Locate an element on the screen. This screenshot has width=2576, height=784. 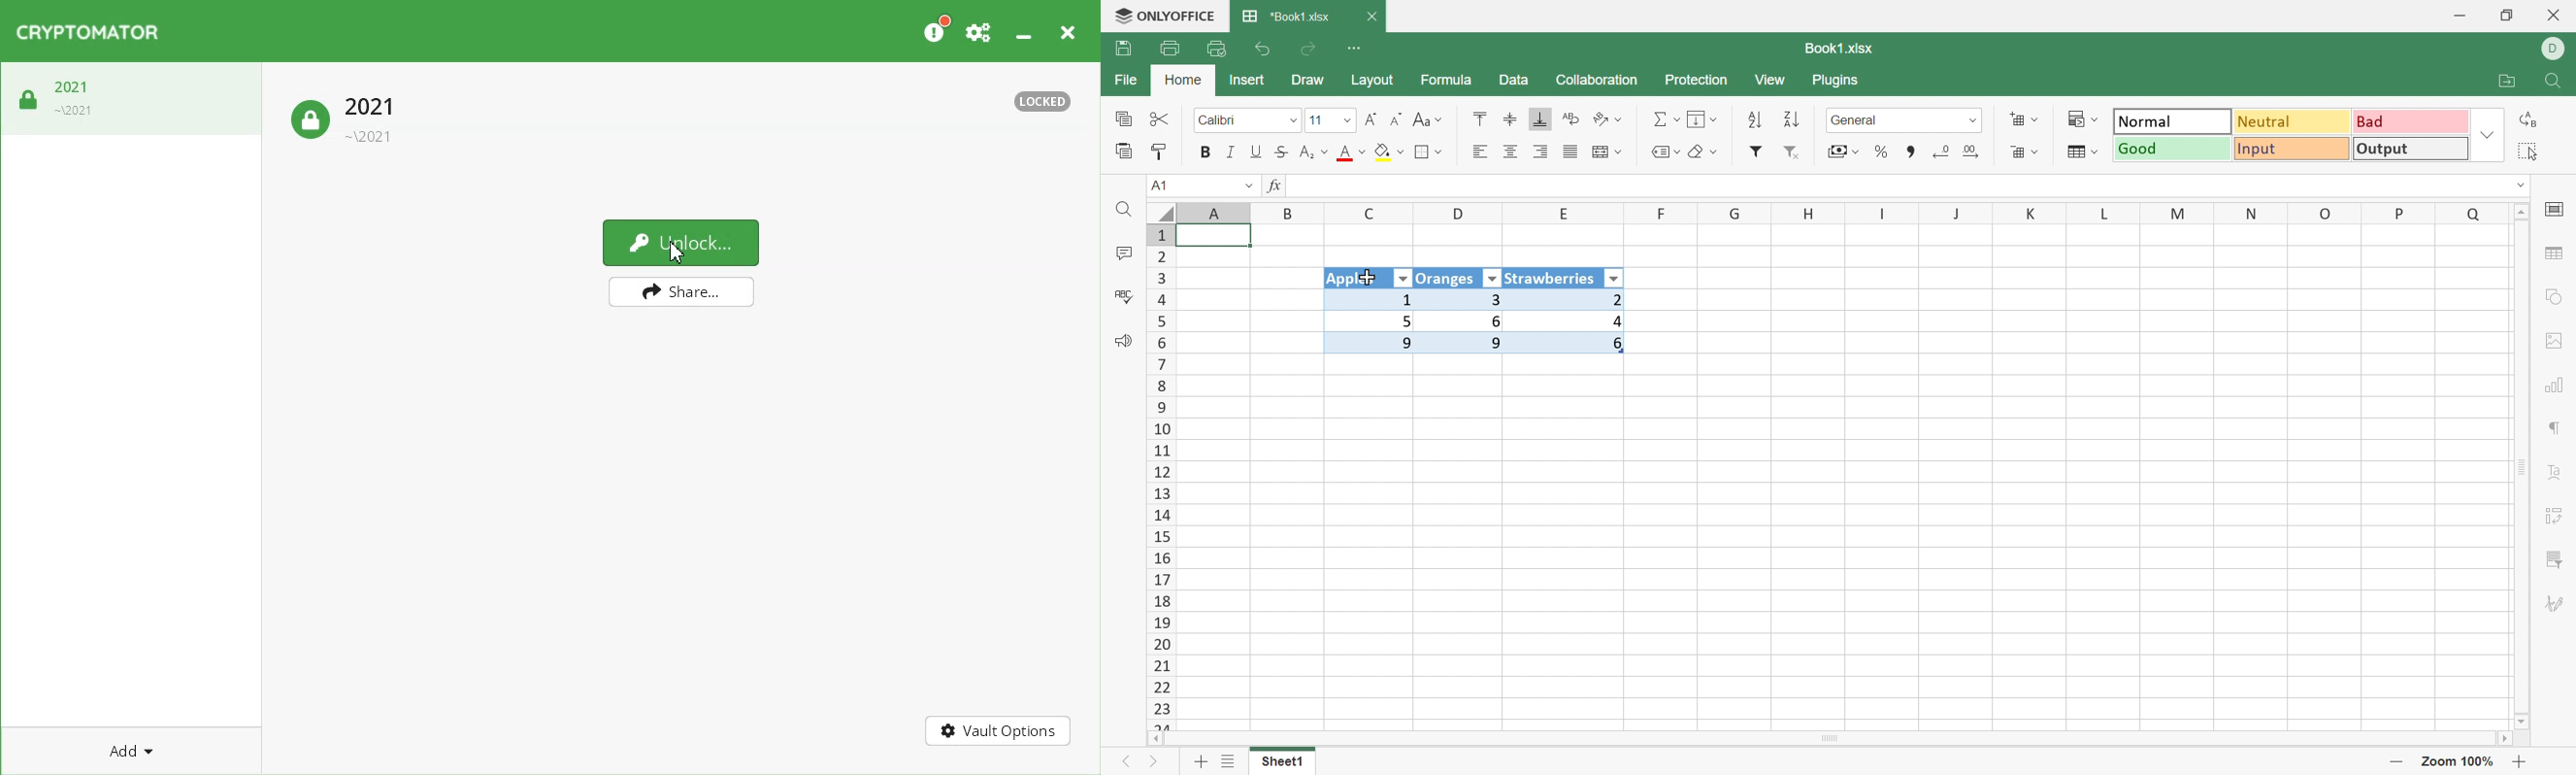
Comments is located at coordinates (1121, 255).